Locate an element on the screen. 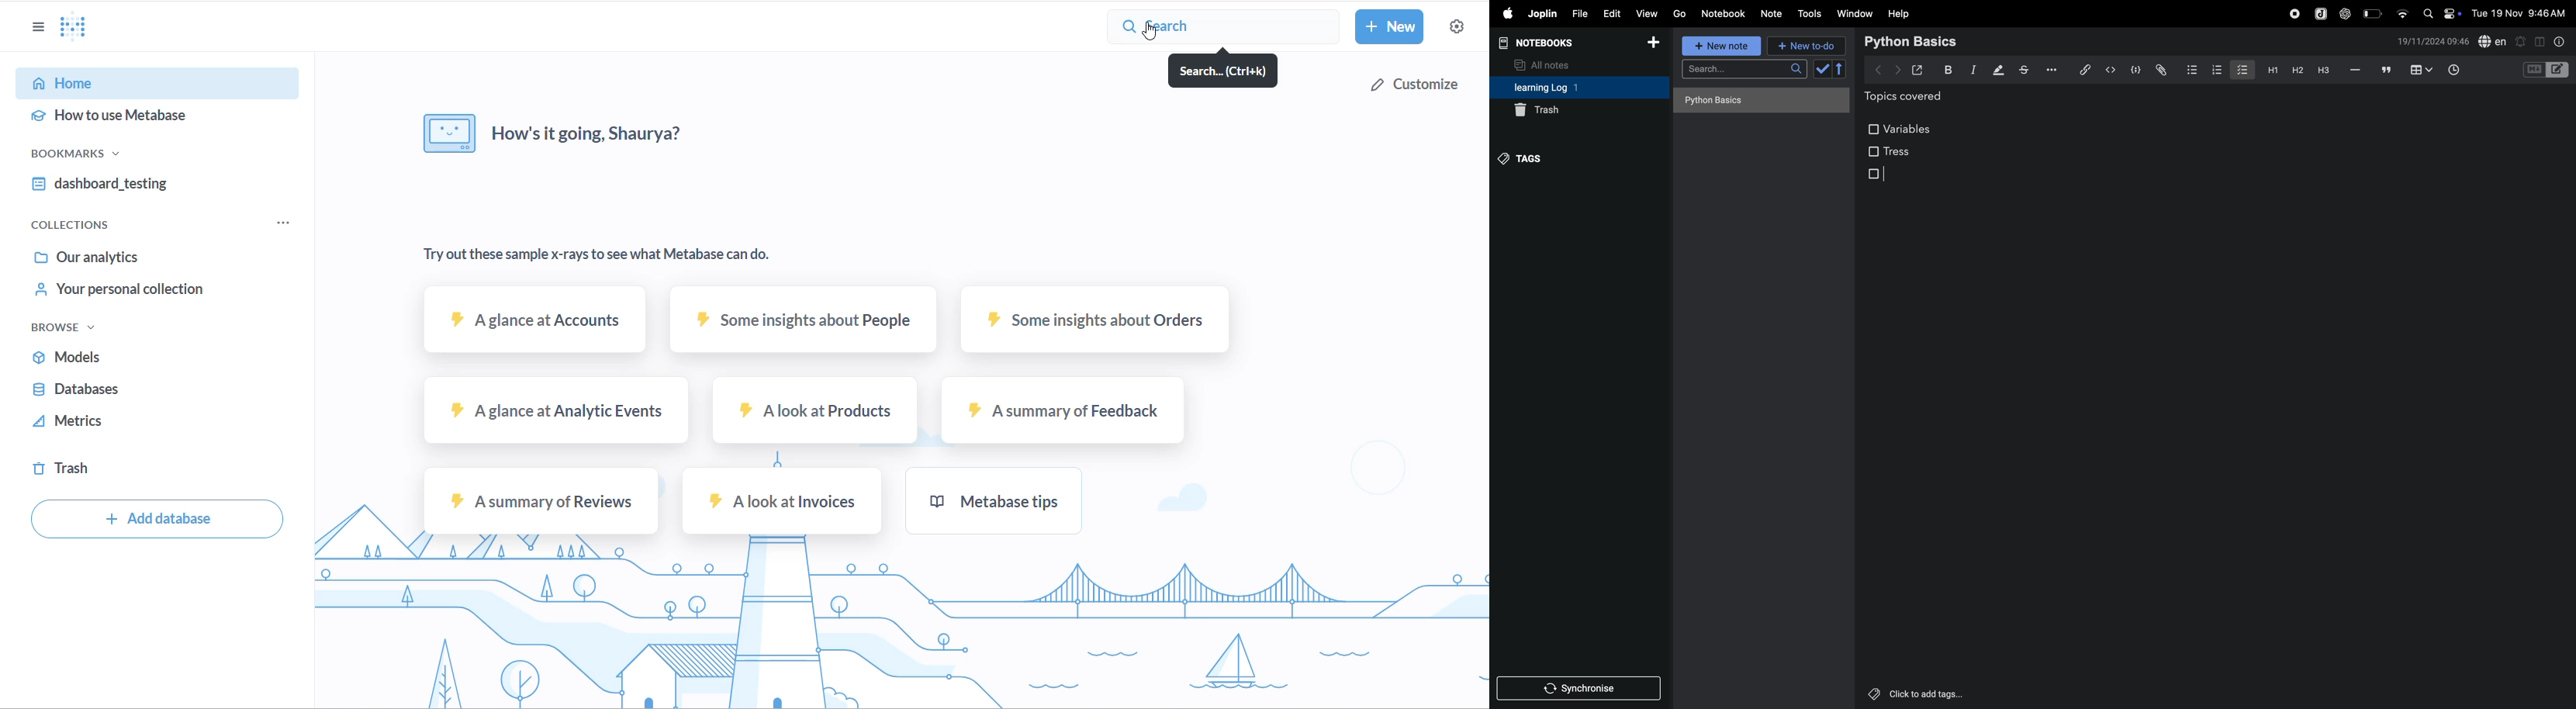 The width and height of the screenshot is (2576, 728). battery is located at coordinates (2374, 13).